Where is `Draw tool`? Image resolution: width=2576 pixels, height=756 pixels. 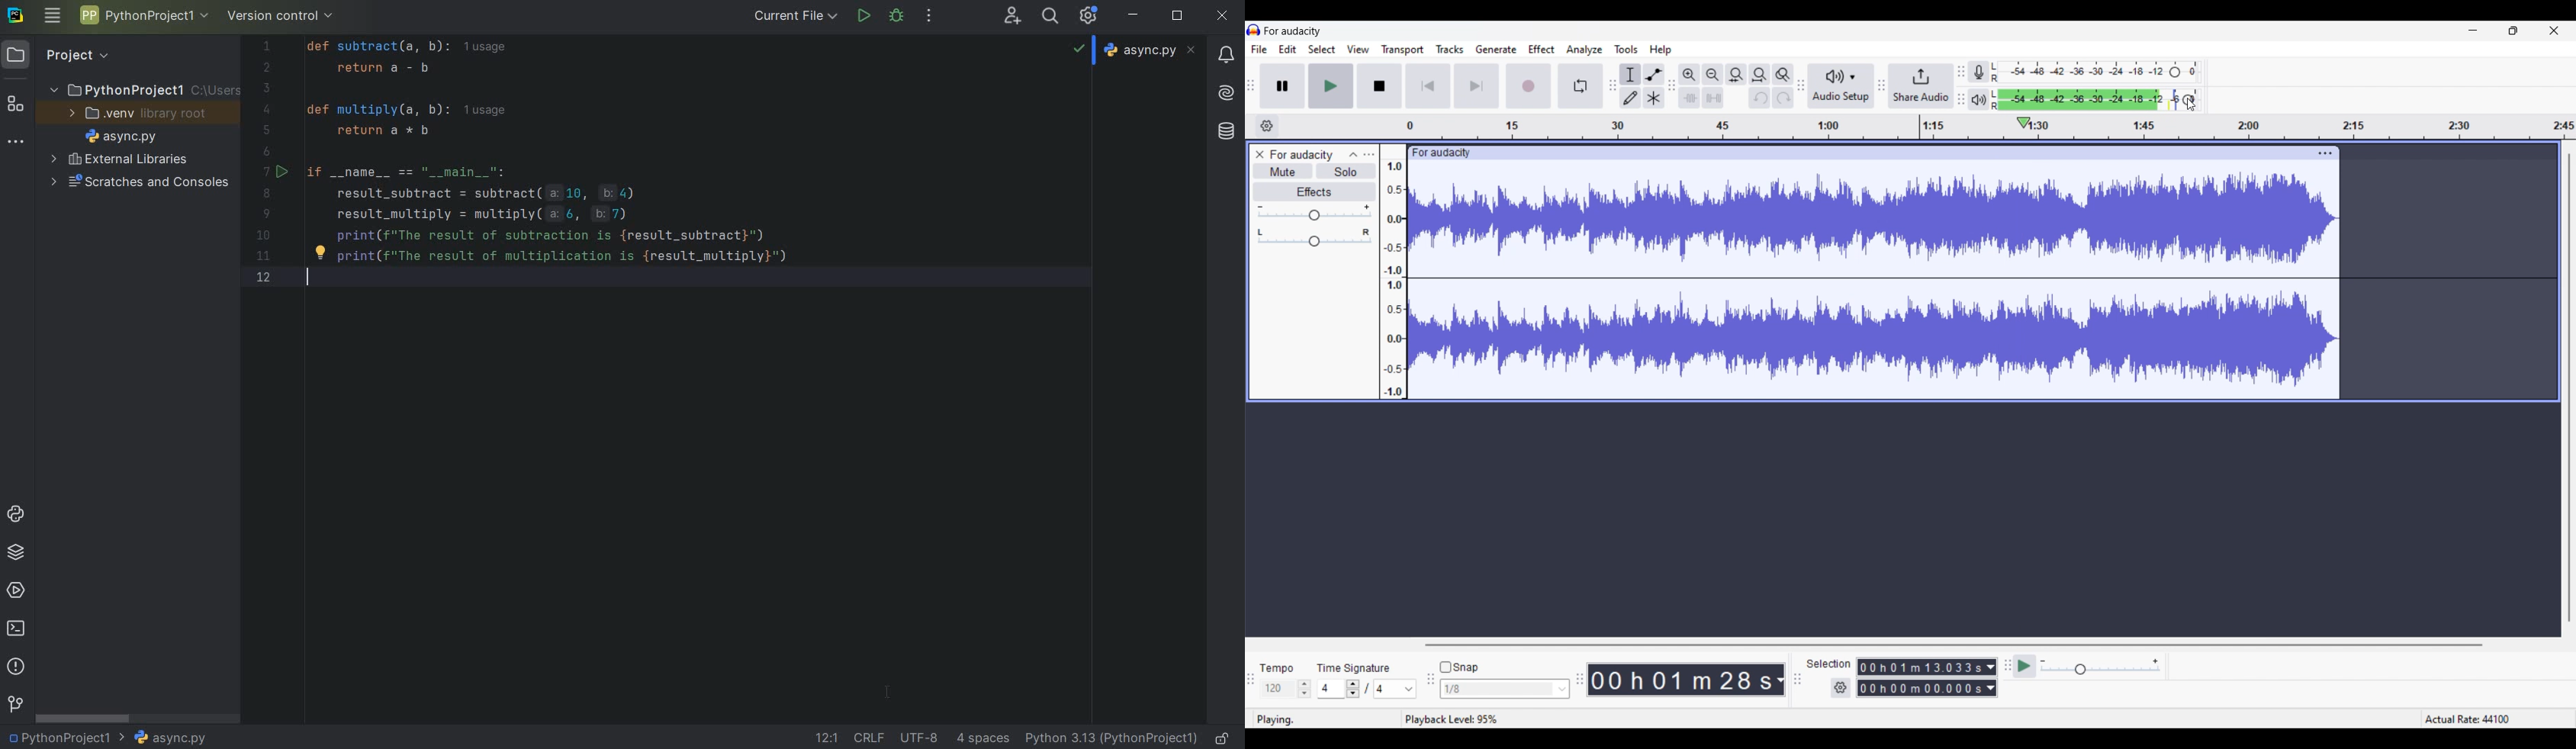 Draw tool is located at coordinates (1631, 98).